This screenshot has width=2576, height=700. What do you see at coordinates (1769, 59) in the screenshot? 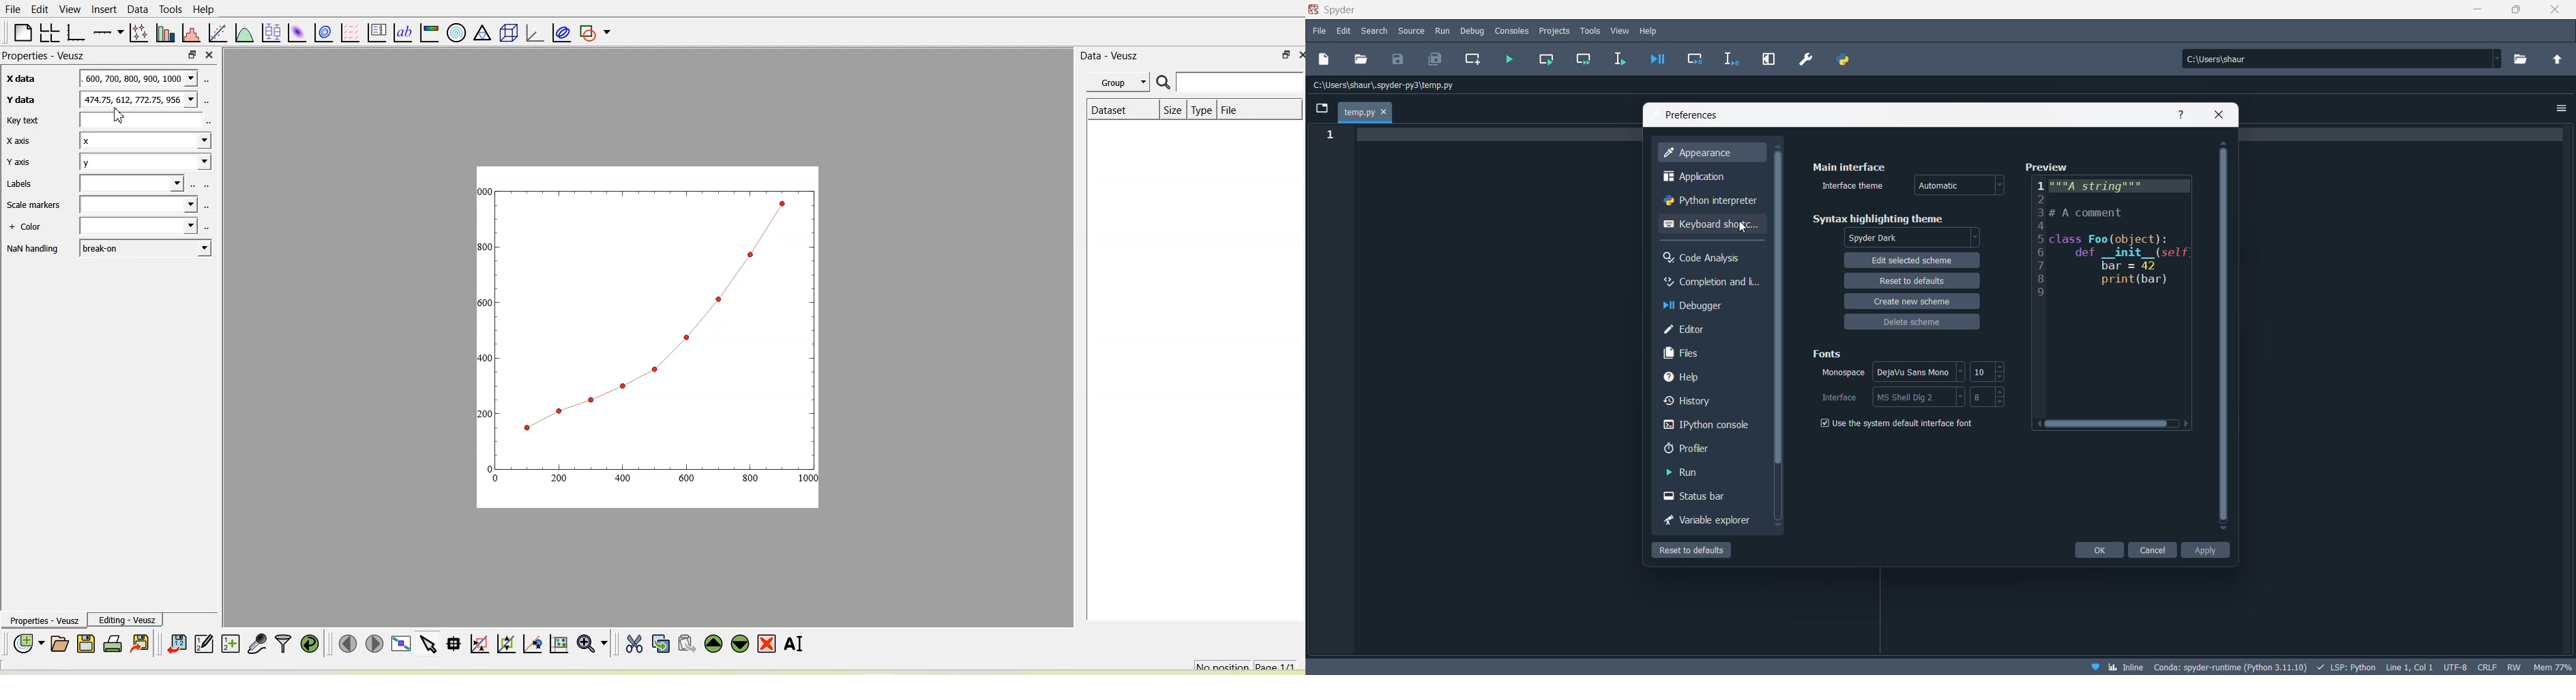
I see `Maximize current pane` at bounding box center [1769, 59].